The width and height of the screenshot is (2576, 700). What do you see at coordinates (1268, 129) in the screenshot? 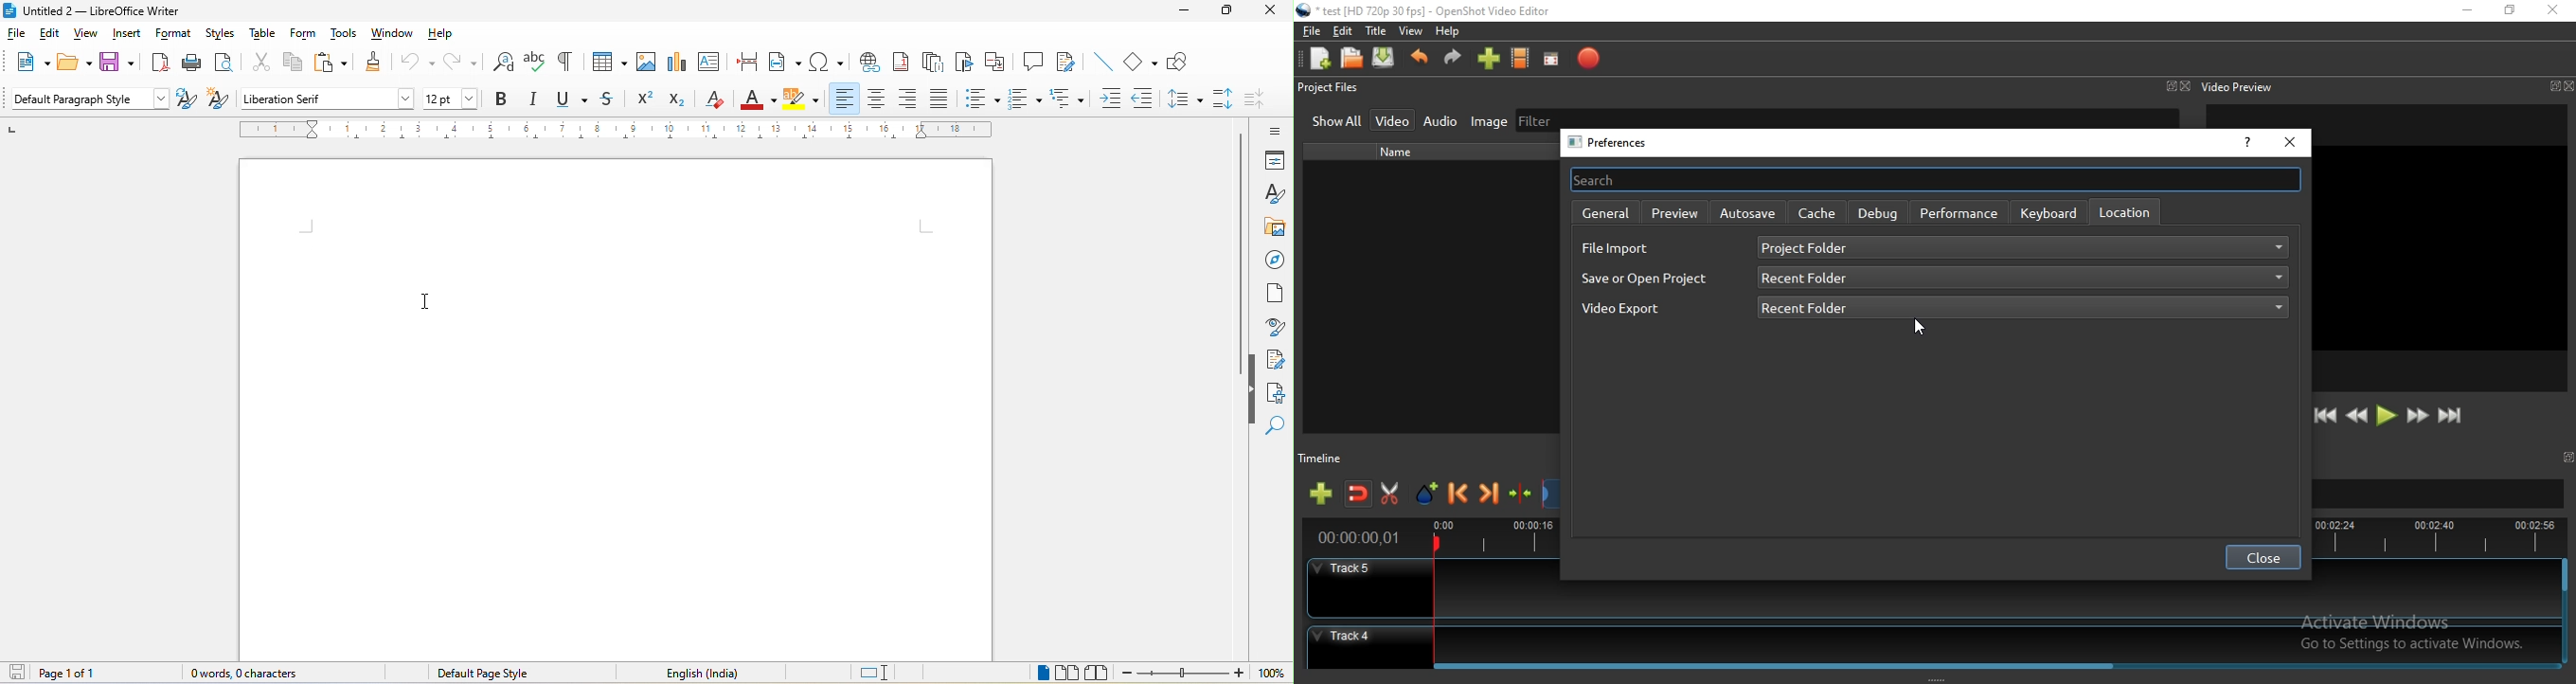
I see `sidebar` at bounding box center [1268, 129].